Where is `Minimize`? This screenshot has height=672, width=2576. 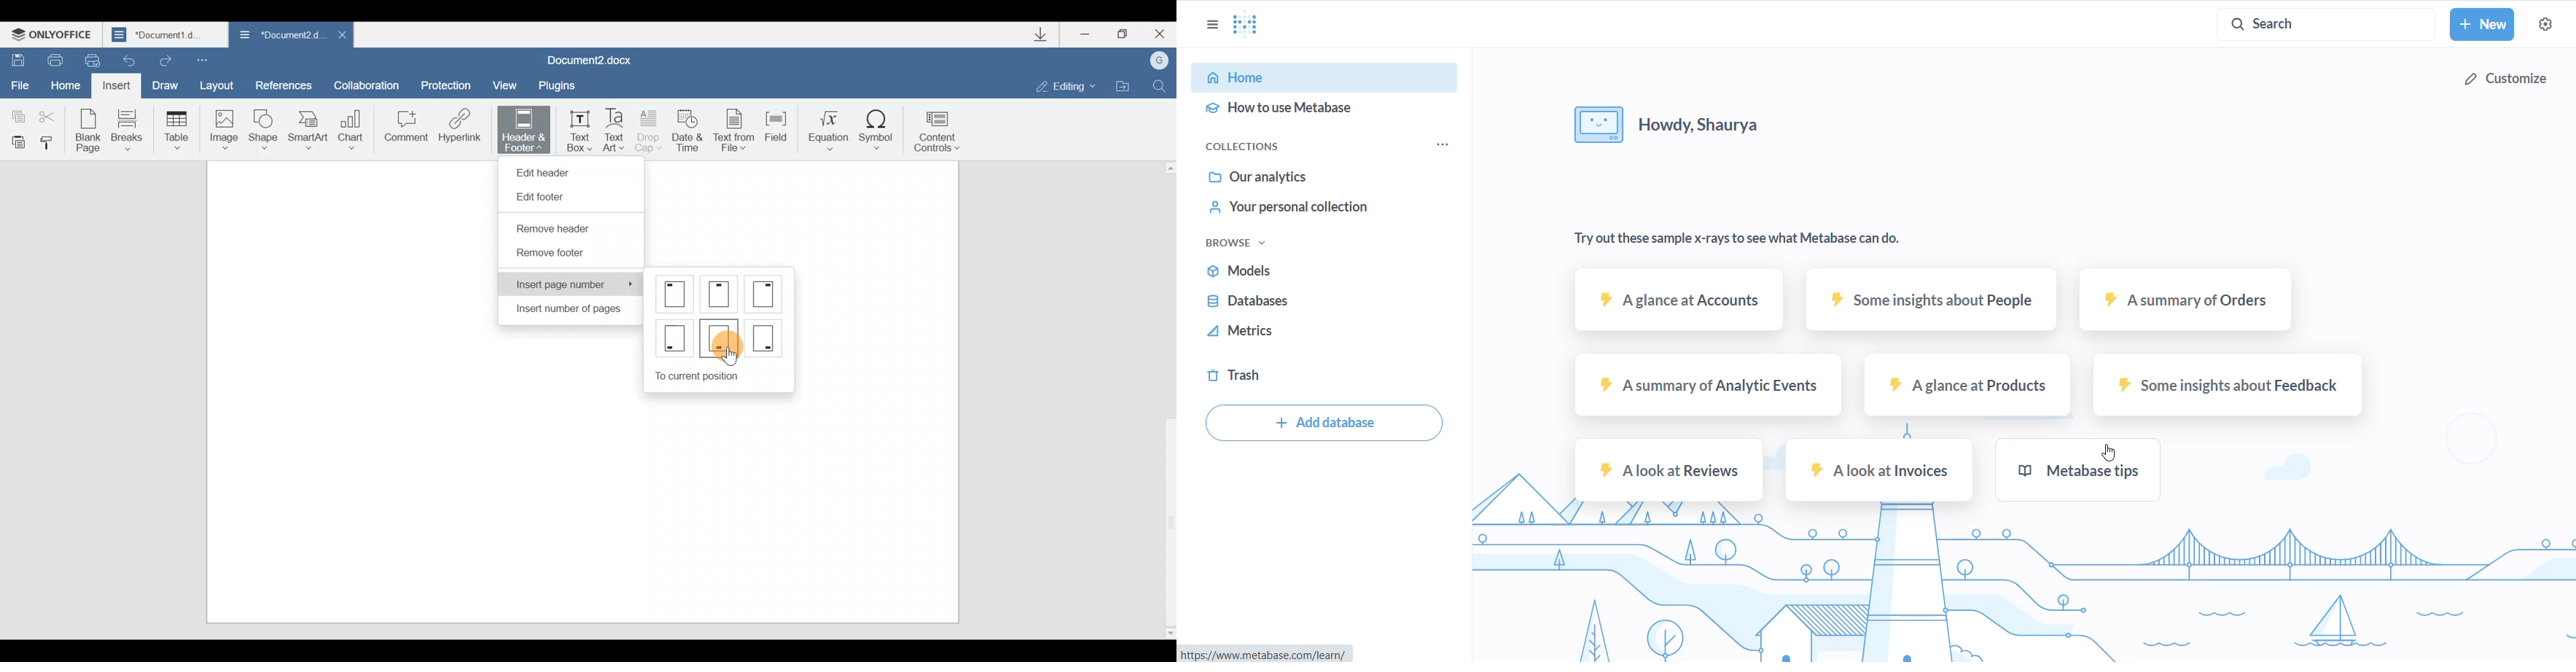
Minimize is located at coordinates (1082, 36).